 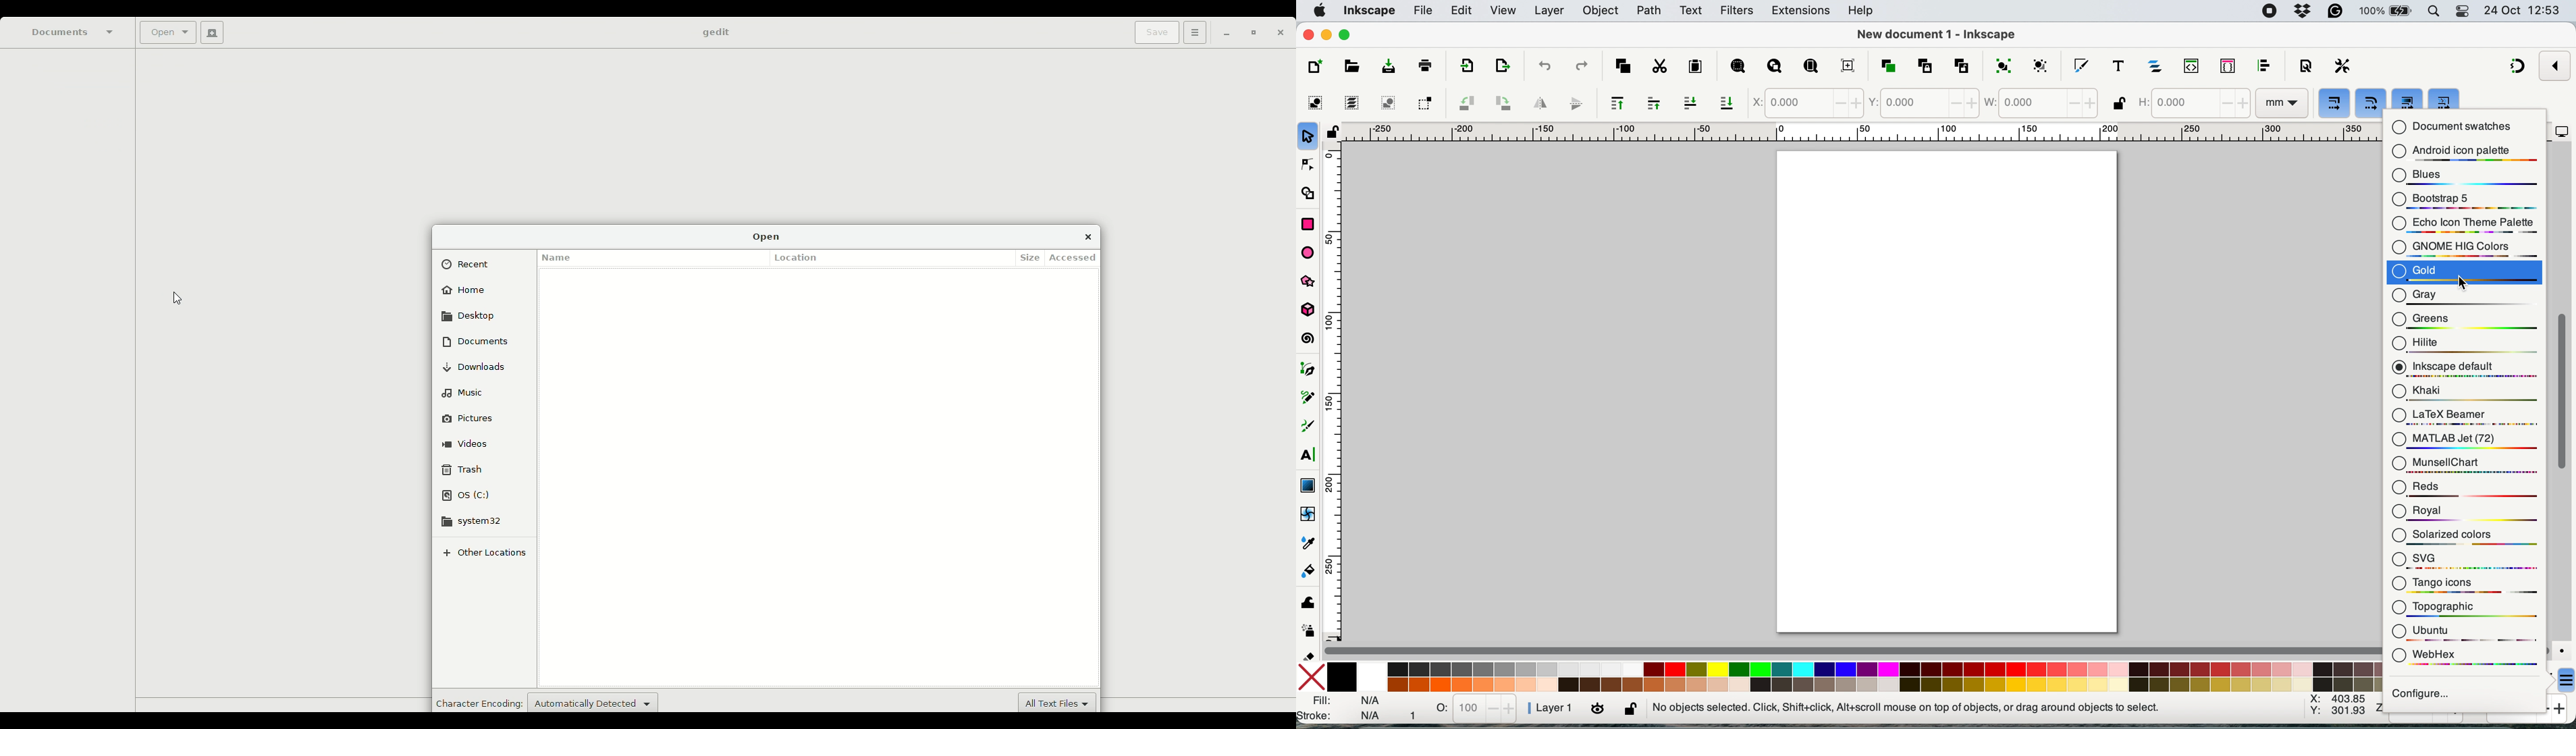 I want to click on when locked change height and width by same proportion, so click(x=2117, y=104).